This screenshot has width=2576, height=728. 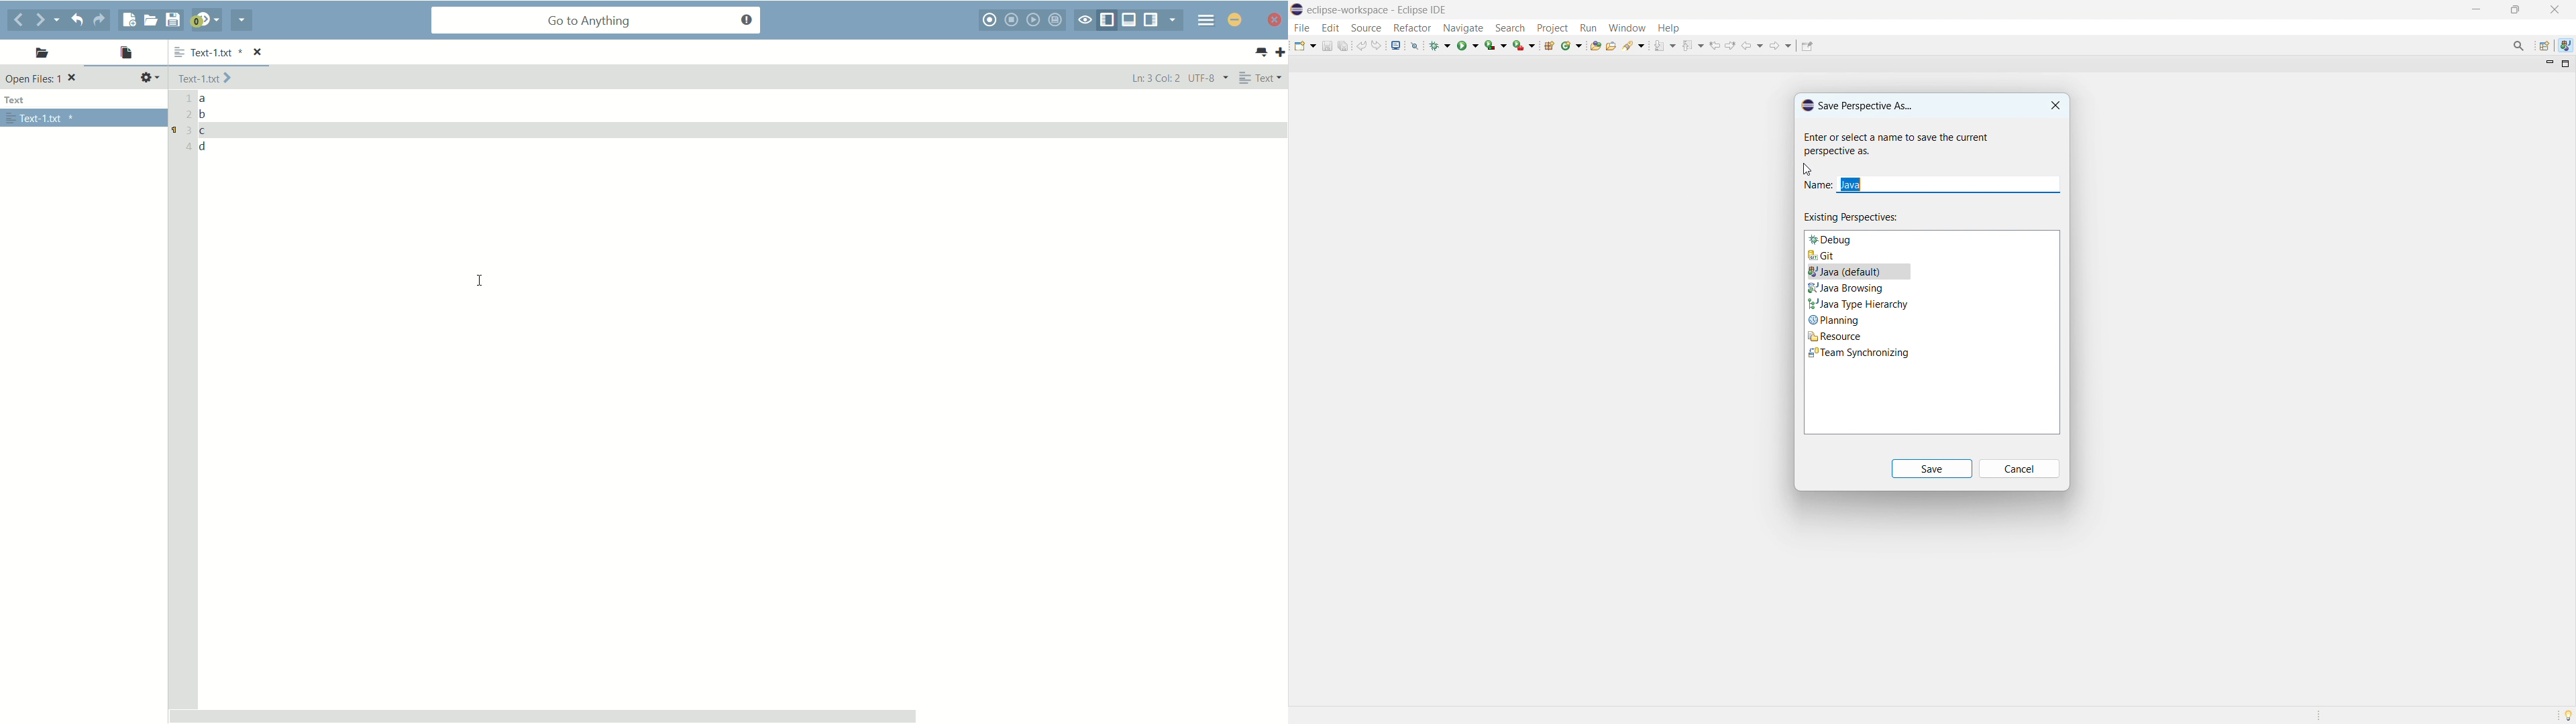 I want to click on save, so click(x=1327, y=46).